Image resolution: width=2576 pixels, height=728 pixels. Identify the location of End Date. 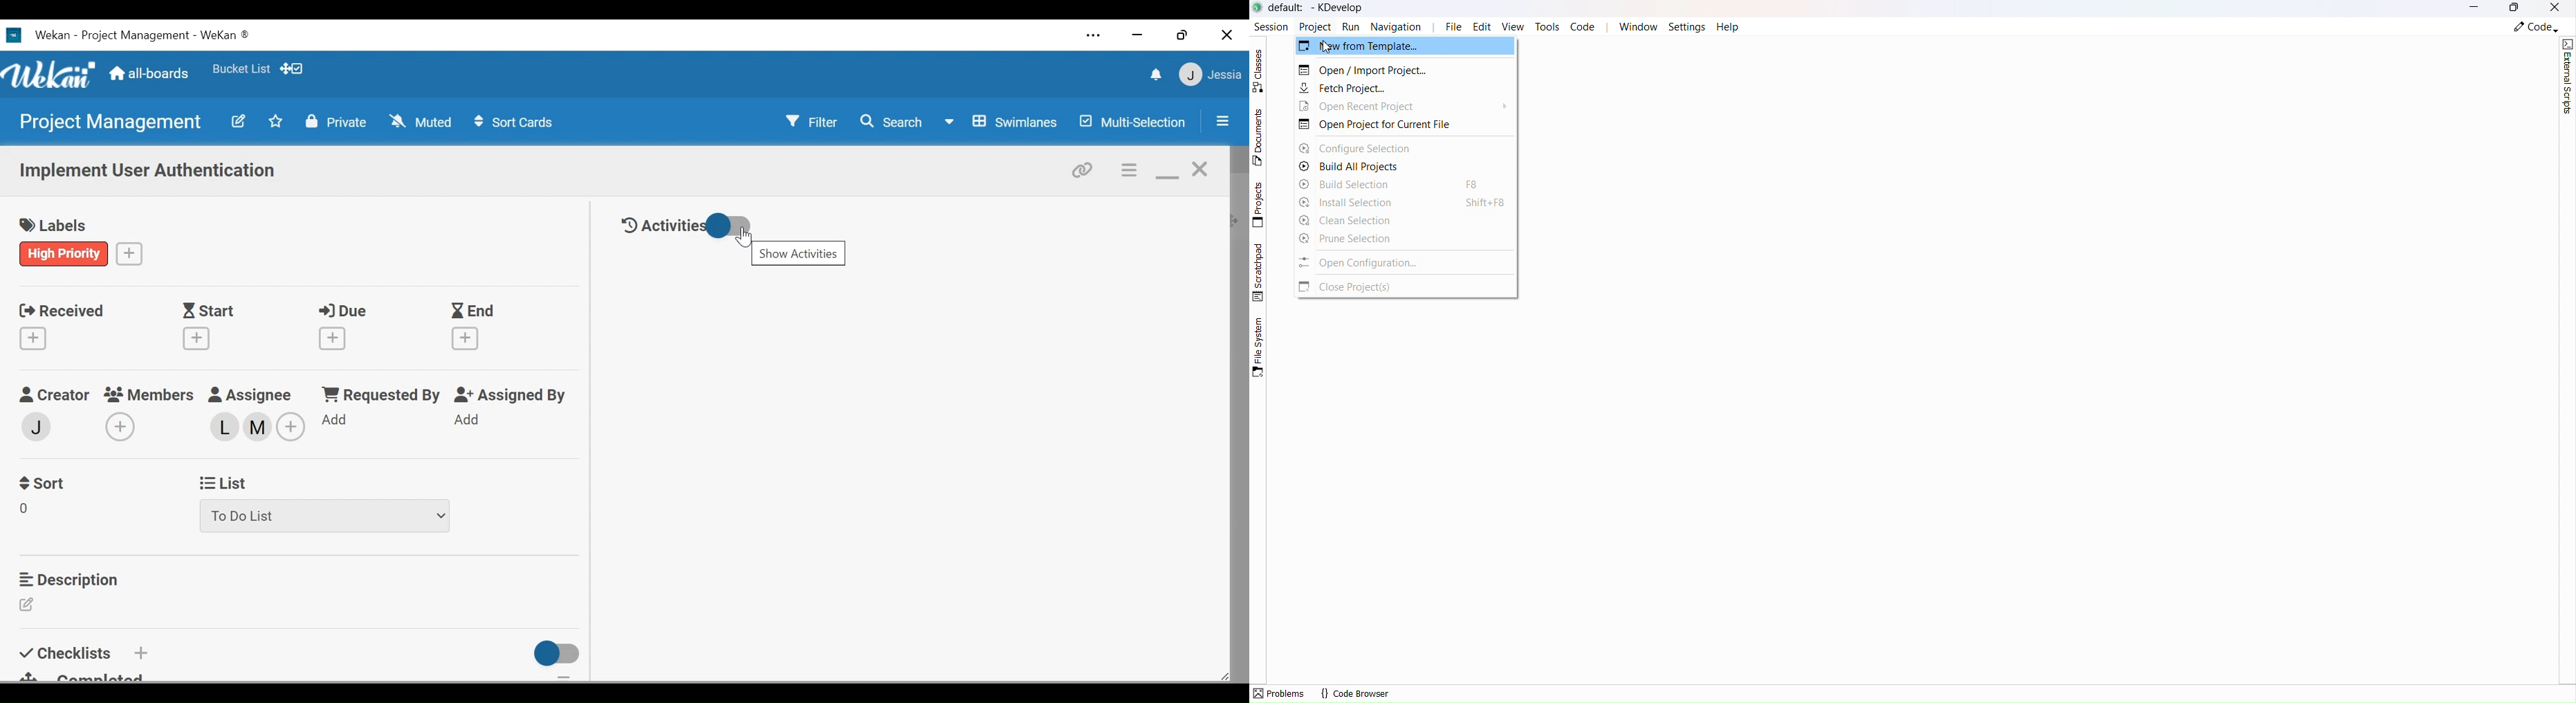
(478, 311).